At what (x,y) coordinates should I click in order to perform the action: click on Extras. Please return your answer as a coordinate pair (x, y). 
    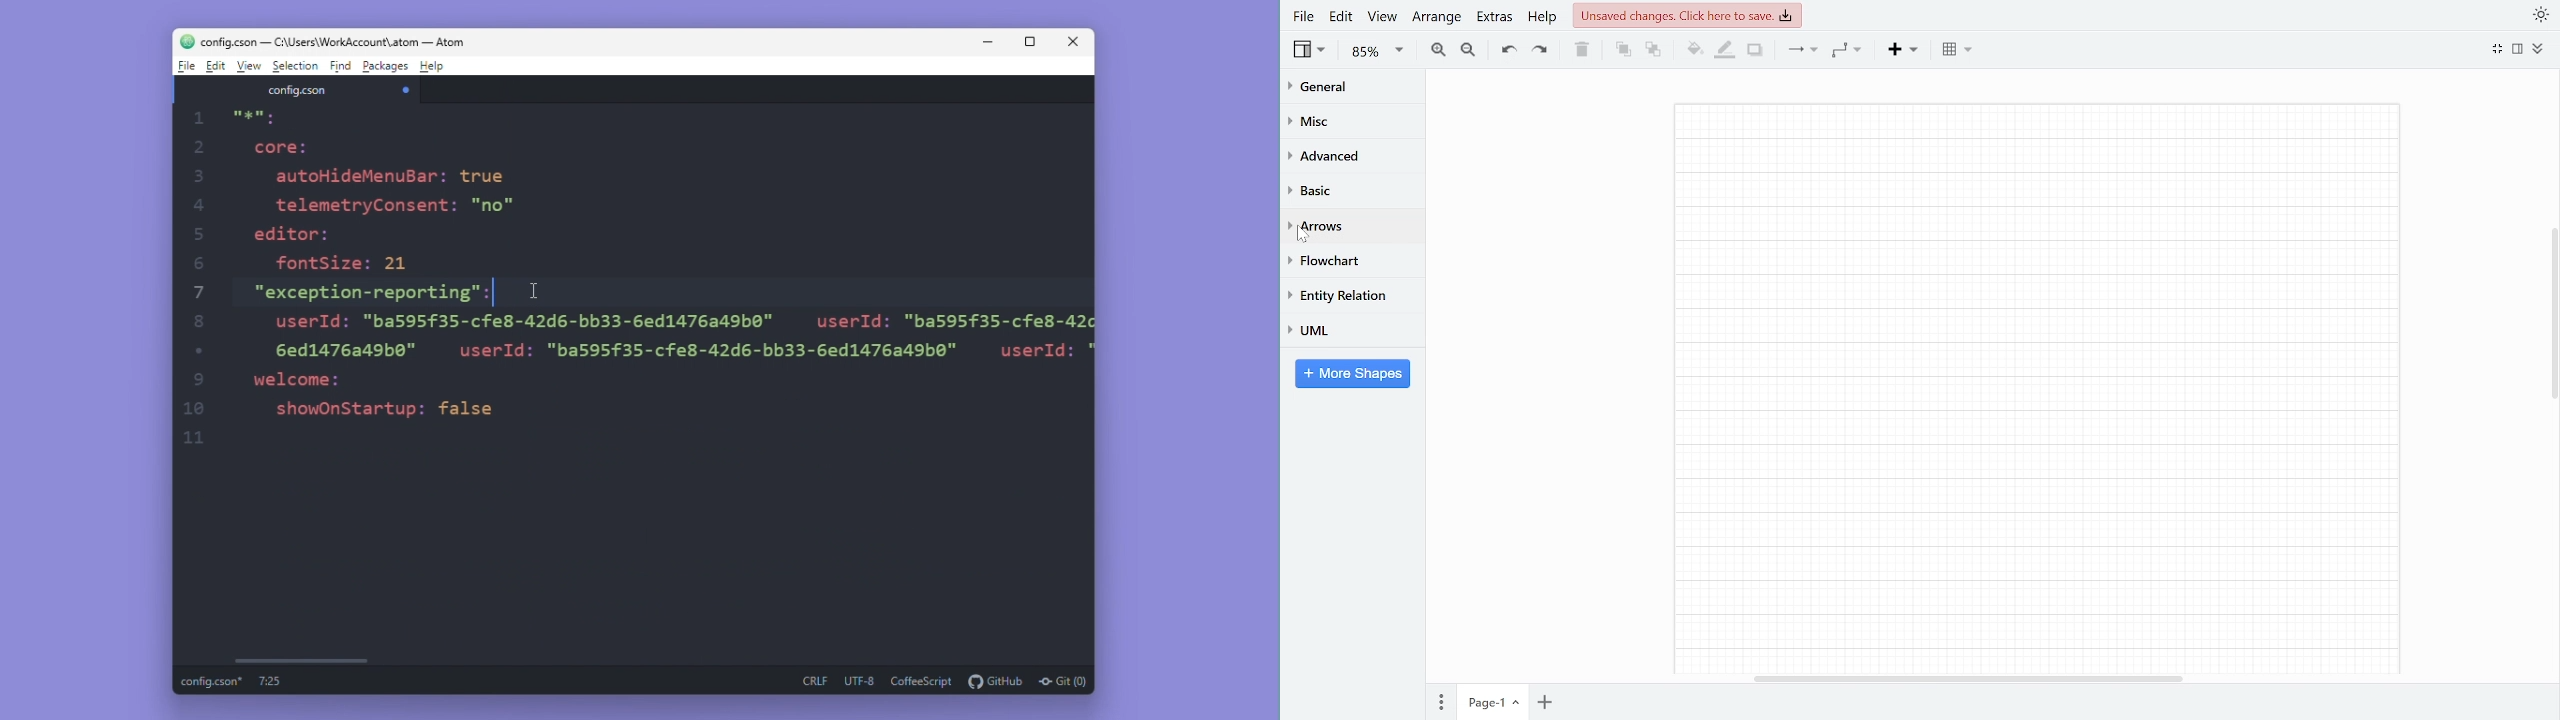
    Looking at the image, I should click on (1494, 16).